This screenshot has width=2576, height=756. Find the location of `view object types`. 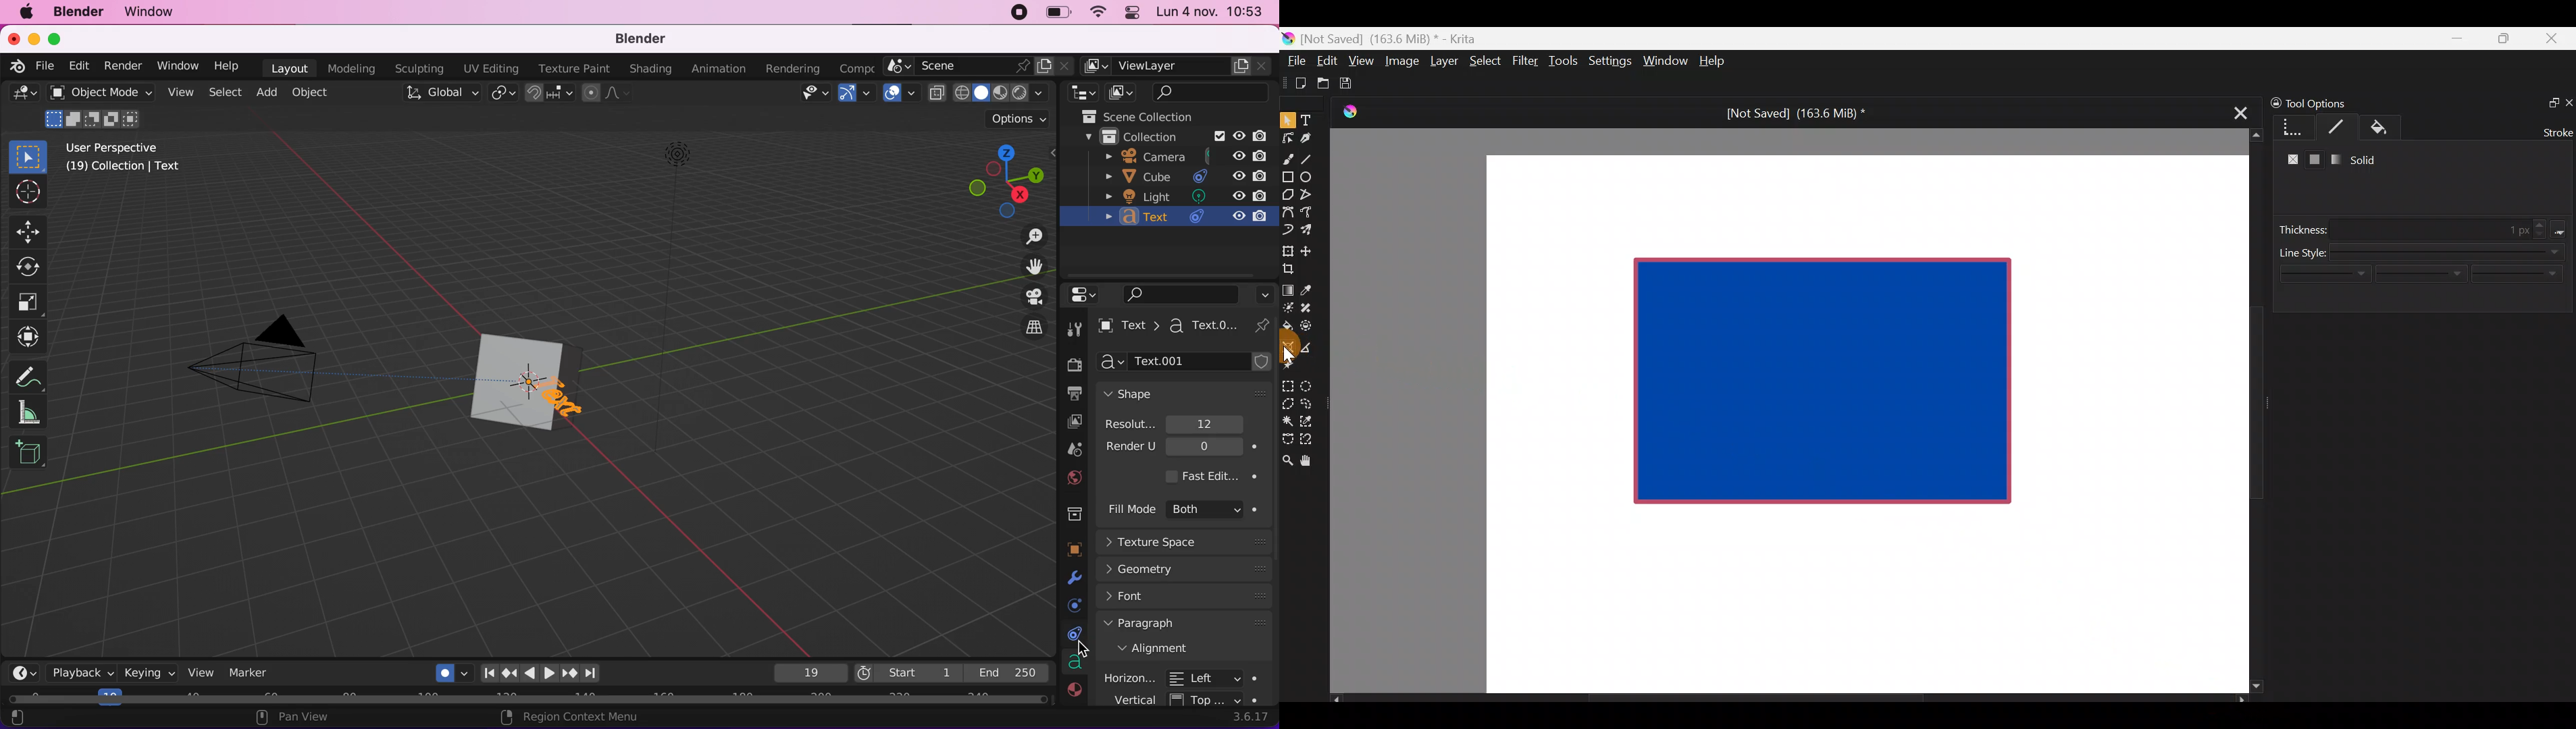

view object types is located at coordinates (810, 94).